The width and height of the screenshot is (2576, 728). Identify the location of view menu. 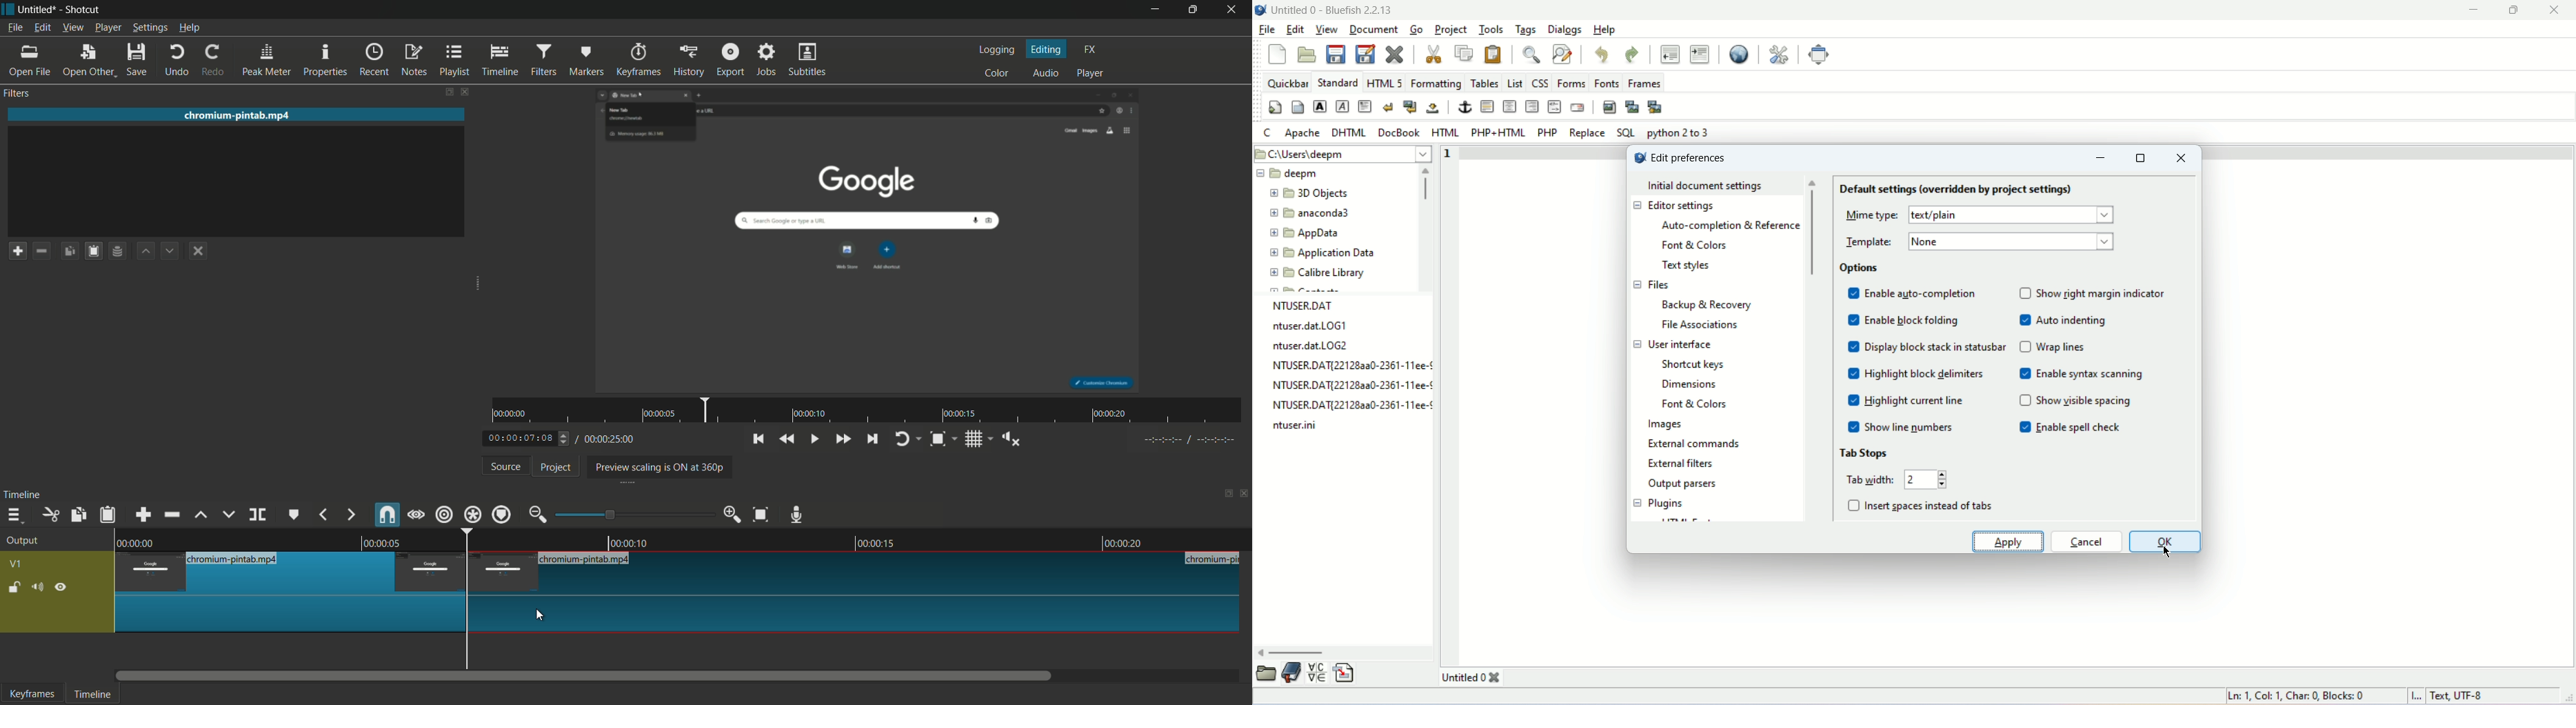
(71, 28).